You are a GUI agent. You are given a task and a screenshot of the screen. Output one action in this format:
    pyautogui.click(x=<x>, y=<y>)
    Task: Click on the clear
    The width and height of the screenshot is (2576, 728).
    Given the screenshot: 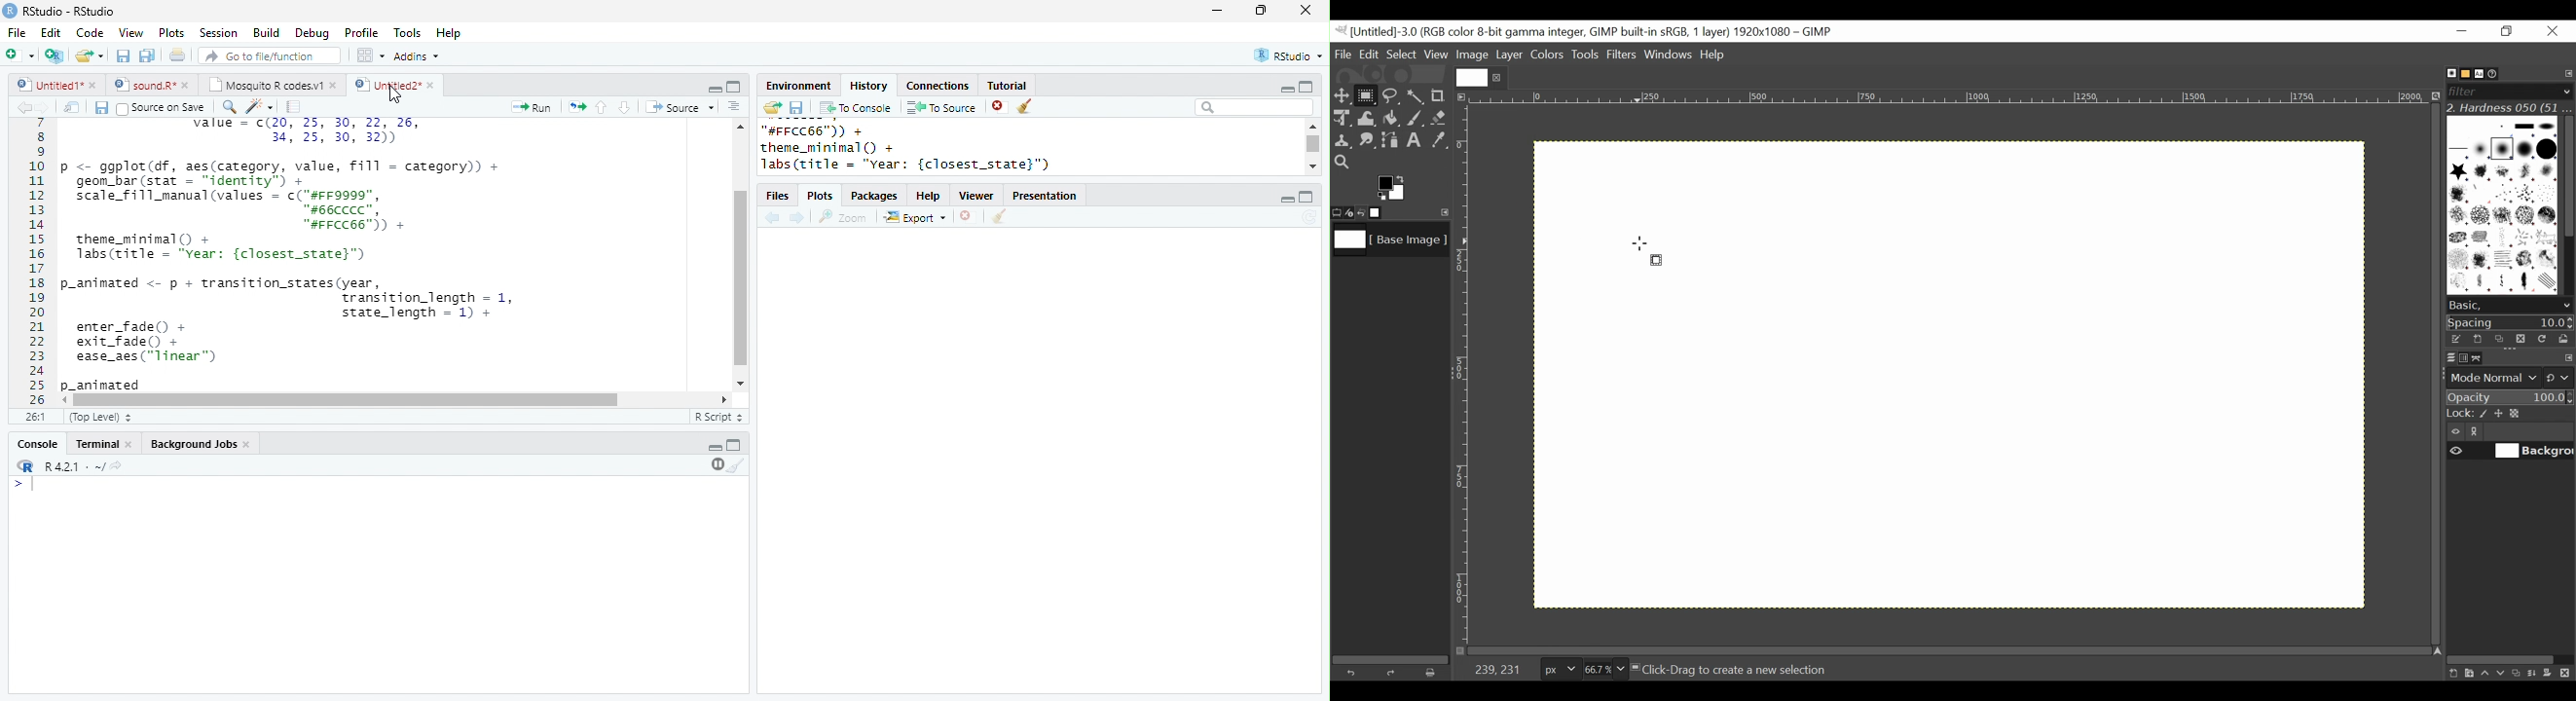 What is the action you would take?
    pyautogui.click(x=1024, y=106)
    